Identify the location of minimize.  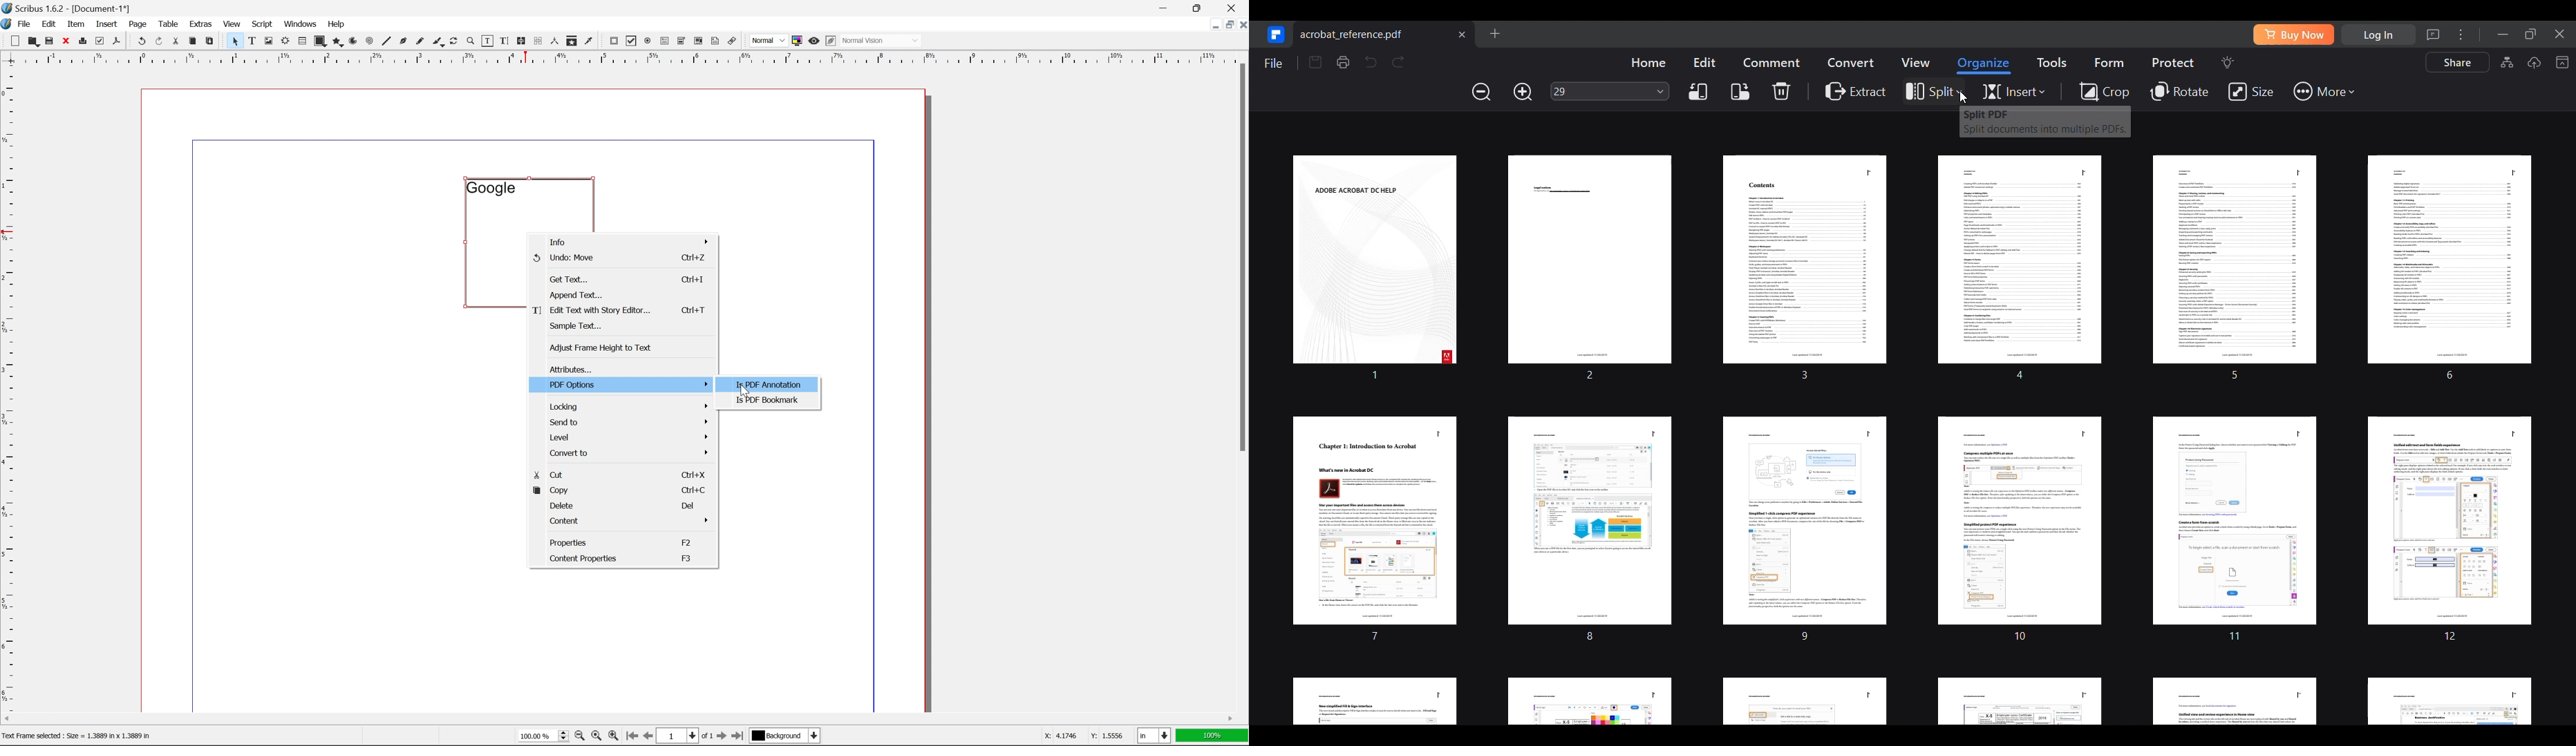
(1209, 23).